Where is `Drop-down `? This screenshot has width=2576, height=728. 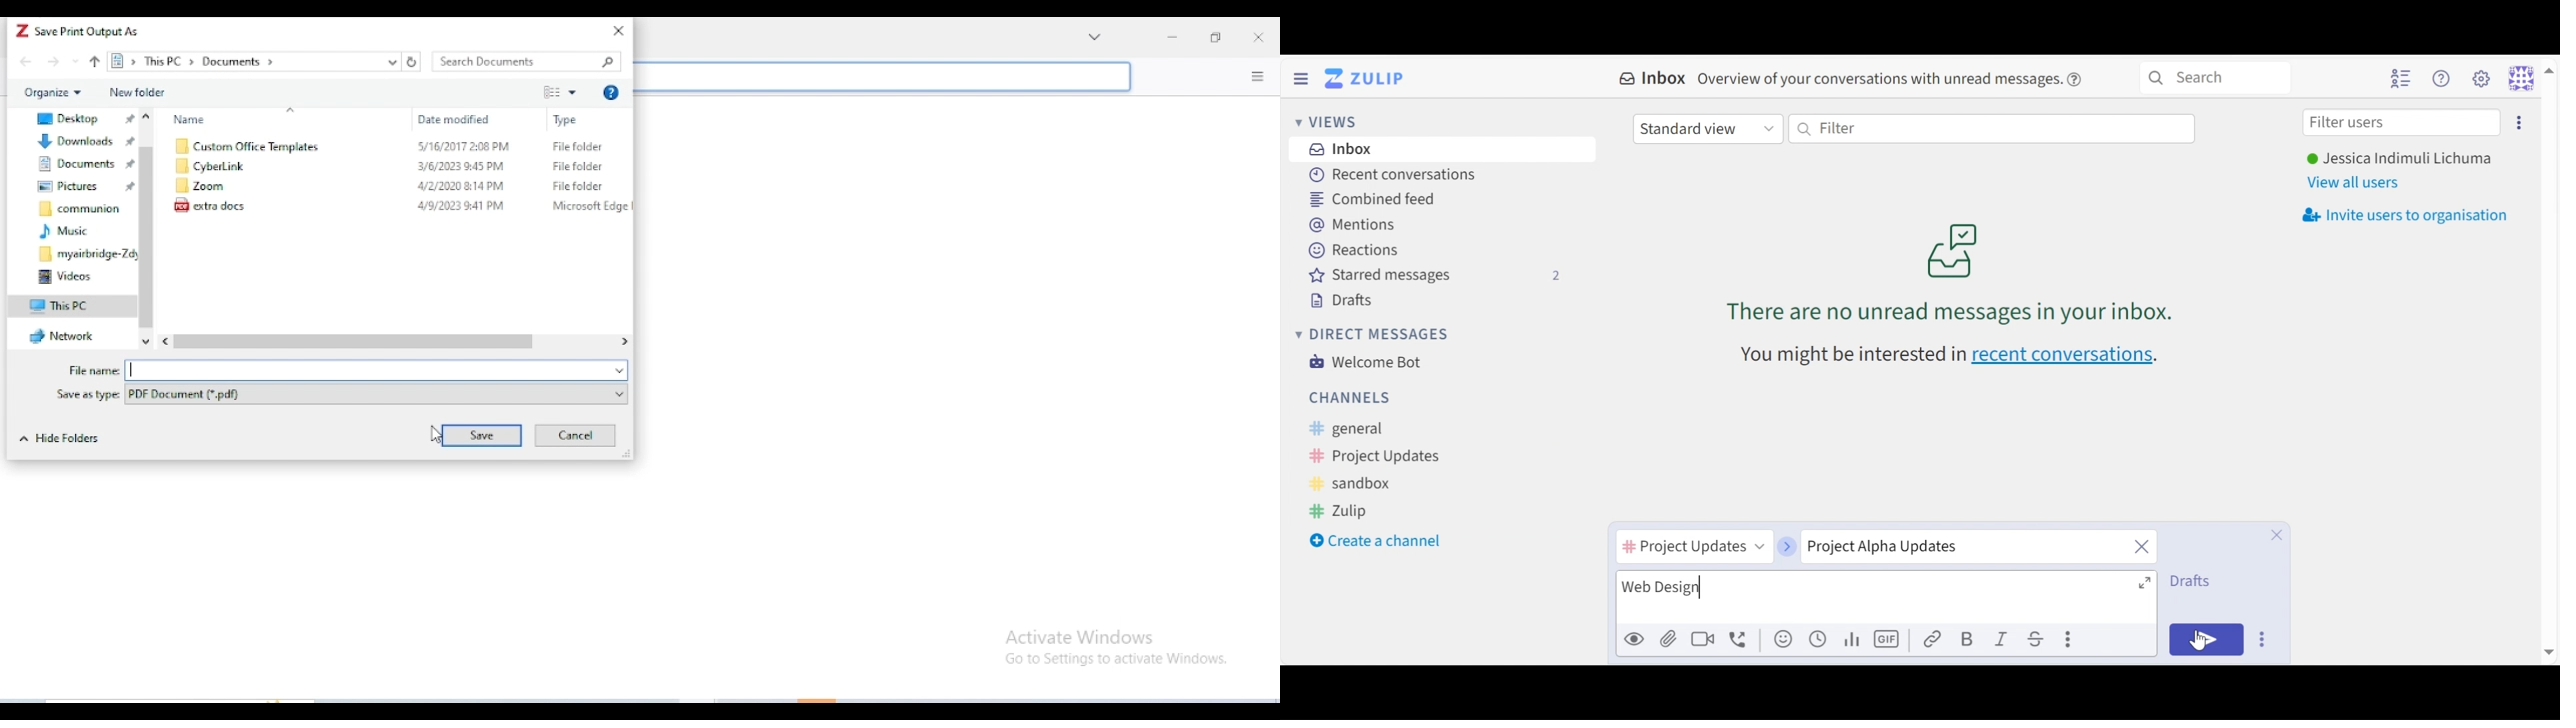 Drop-down  is located at coordinates (1096, 38).